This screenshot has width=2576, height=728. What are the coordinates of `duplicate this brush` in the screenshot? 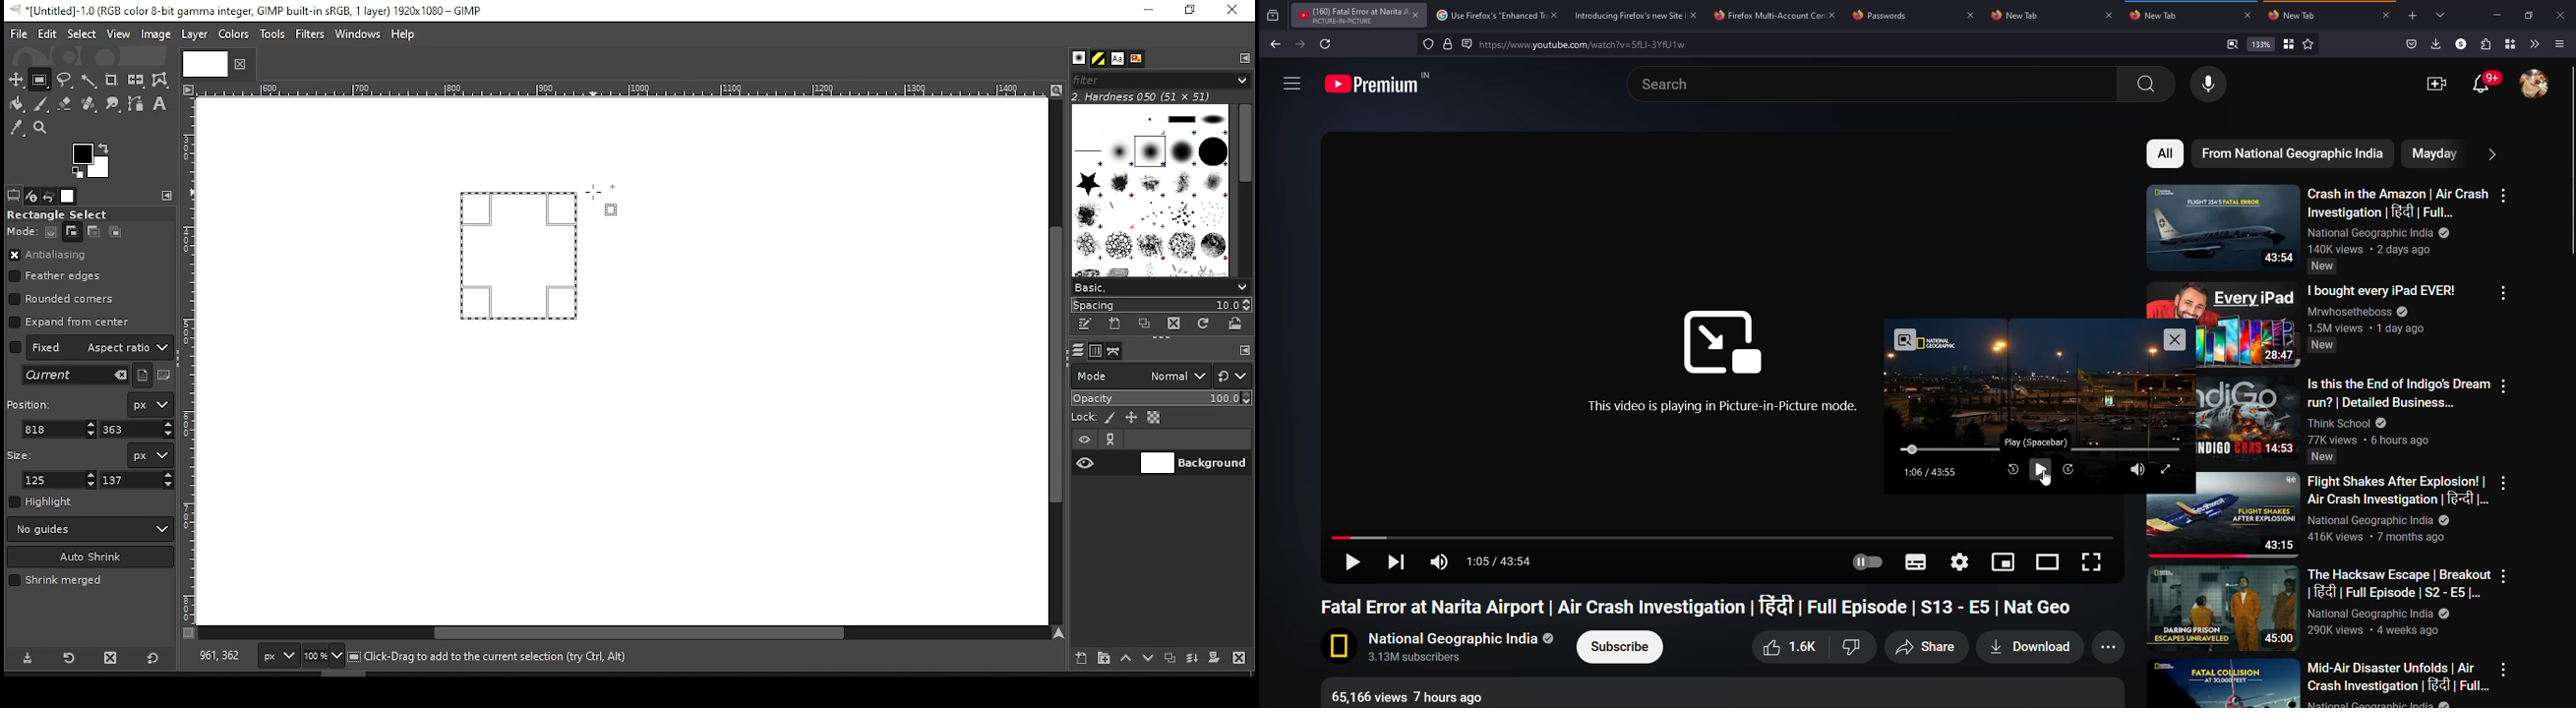 It's located at (1150, 324).